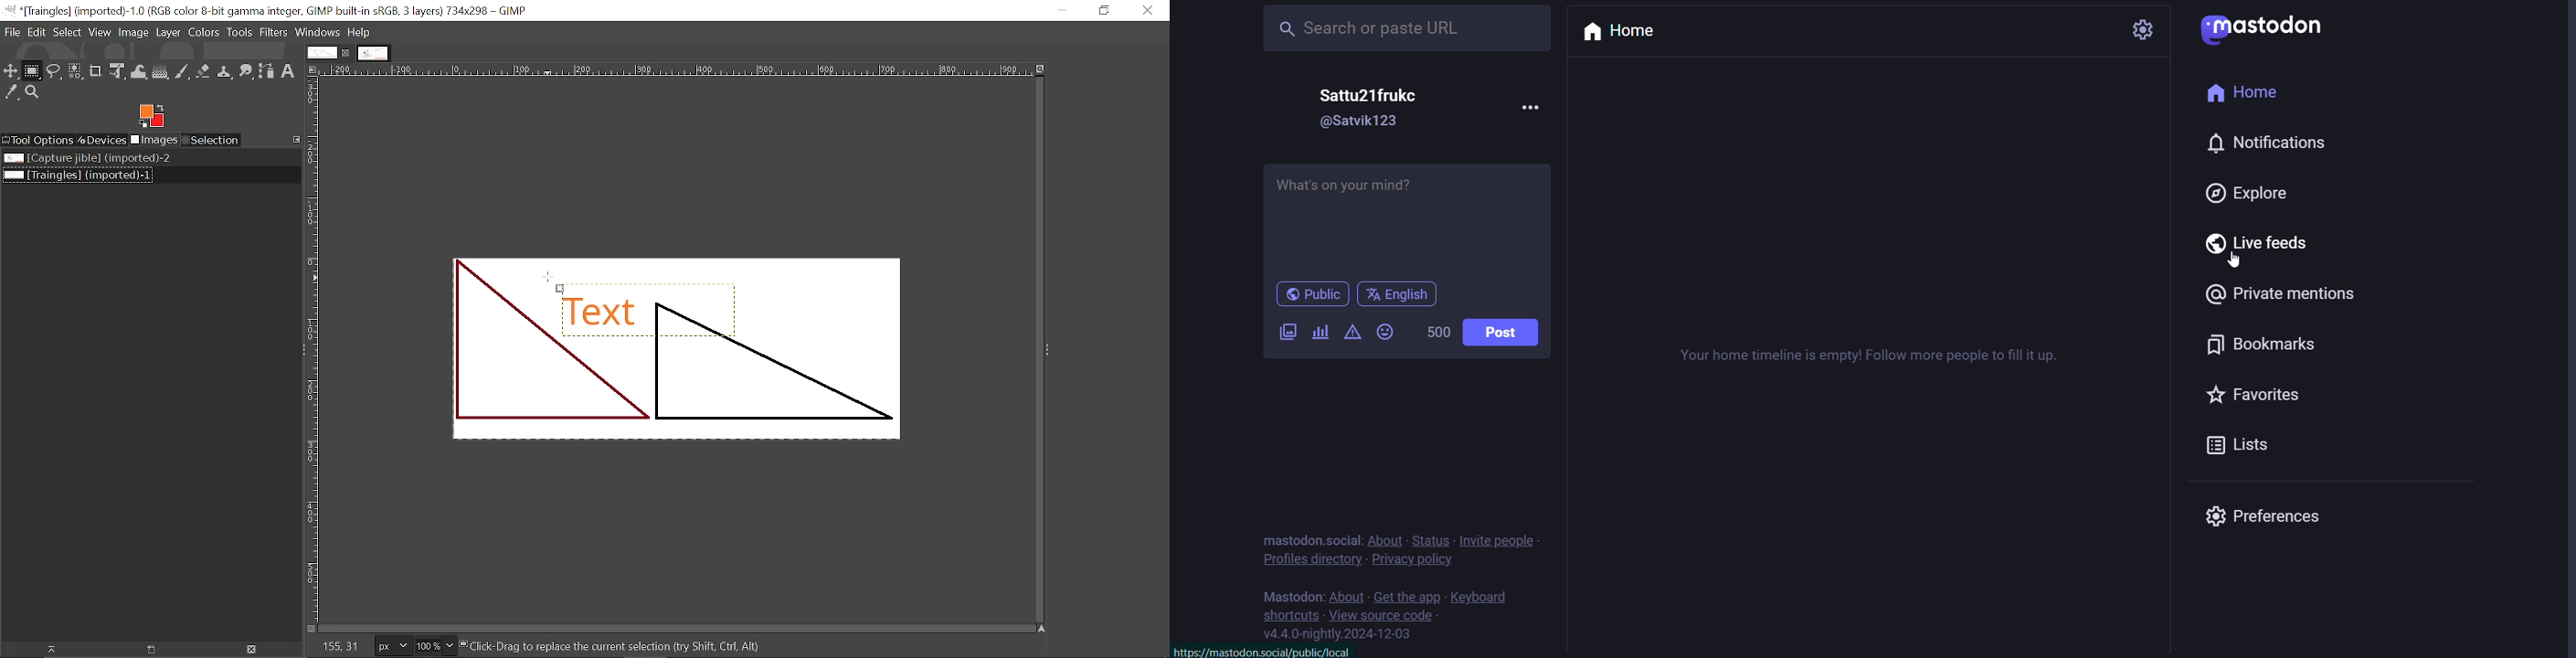 This screenshot has width=2576, height=672. I want to click on content warning, so click(1354, 334).